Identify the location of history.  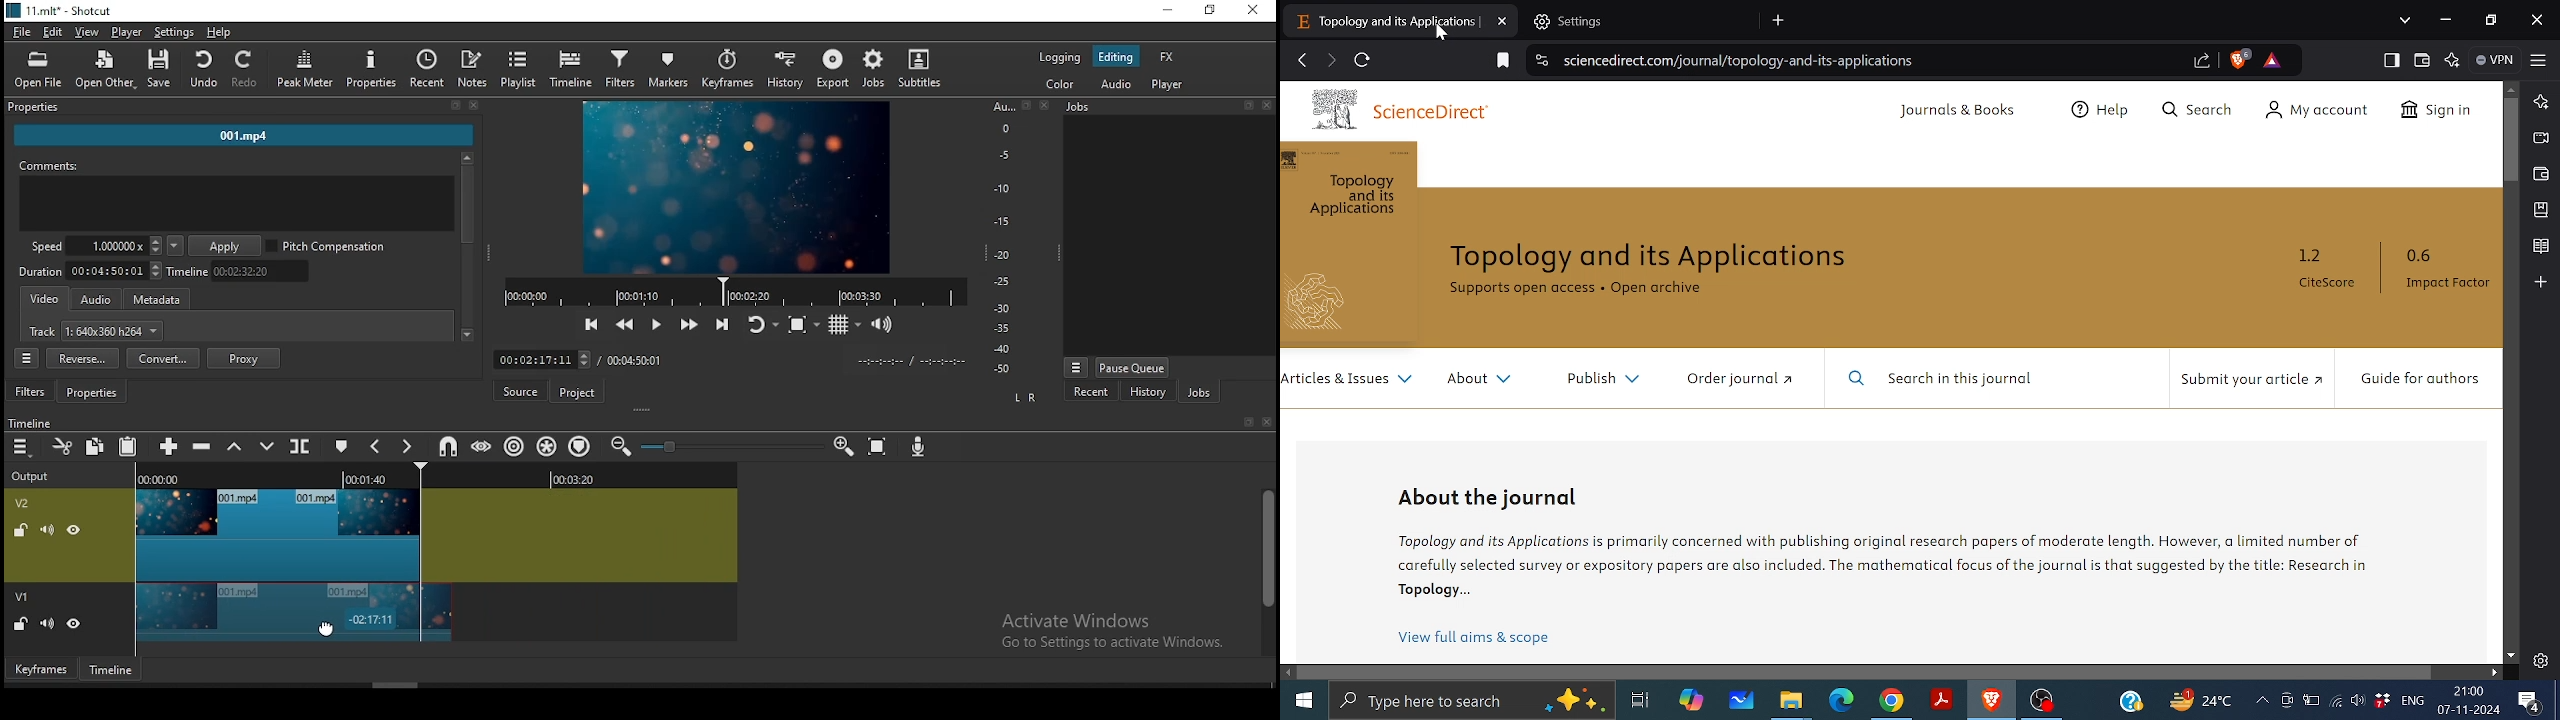
(790, 70).